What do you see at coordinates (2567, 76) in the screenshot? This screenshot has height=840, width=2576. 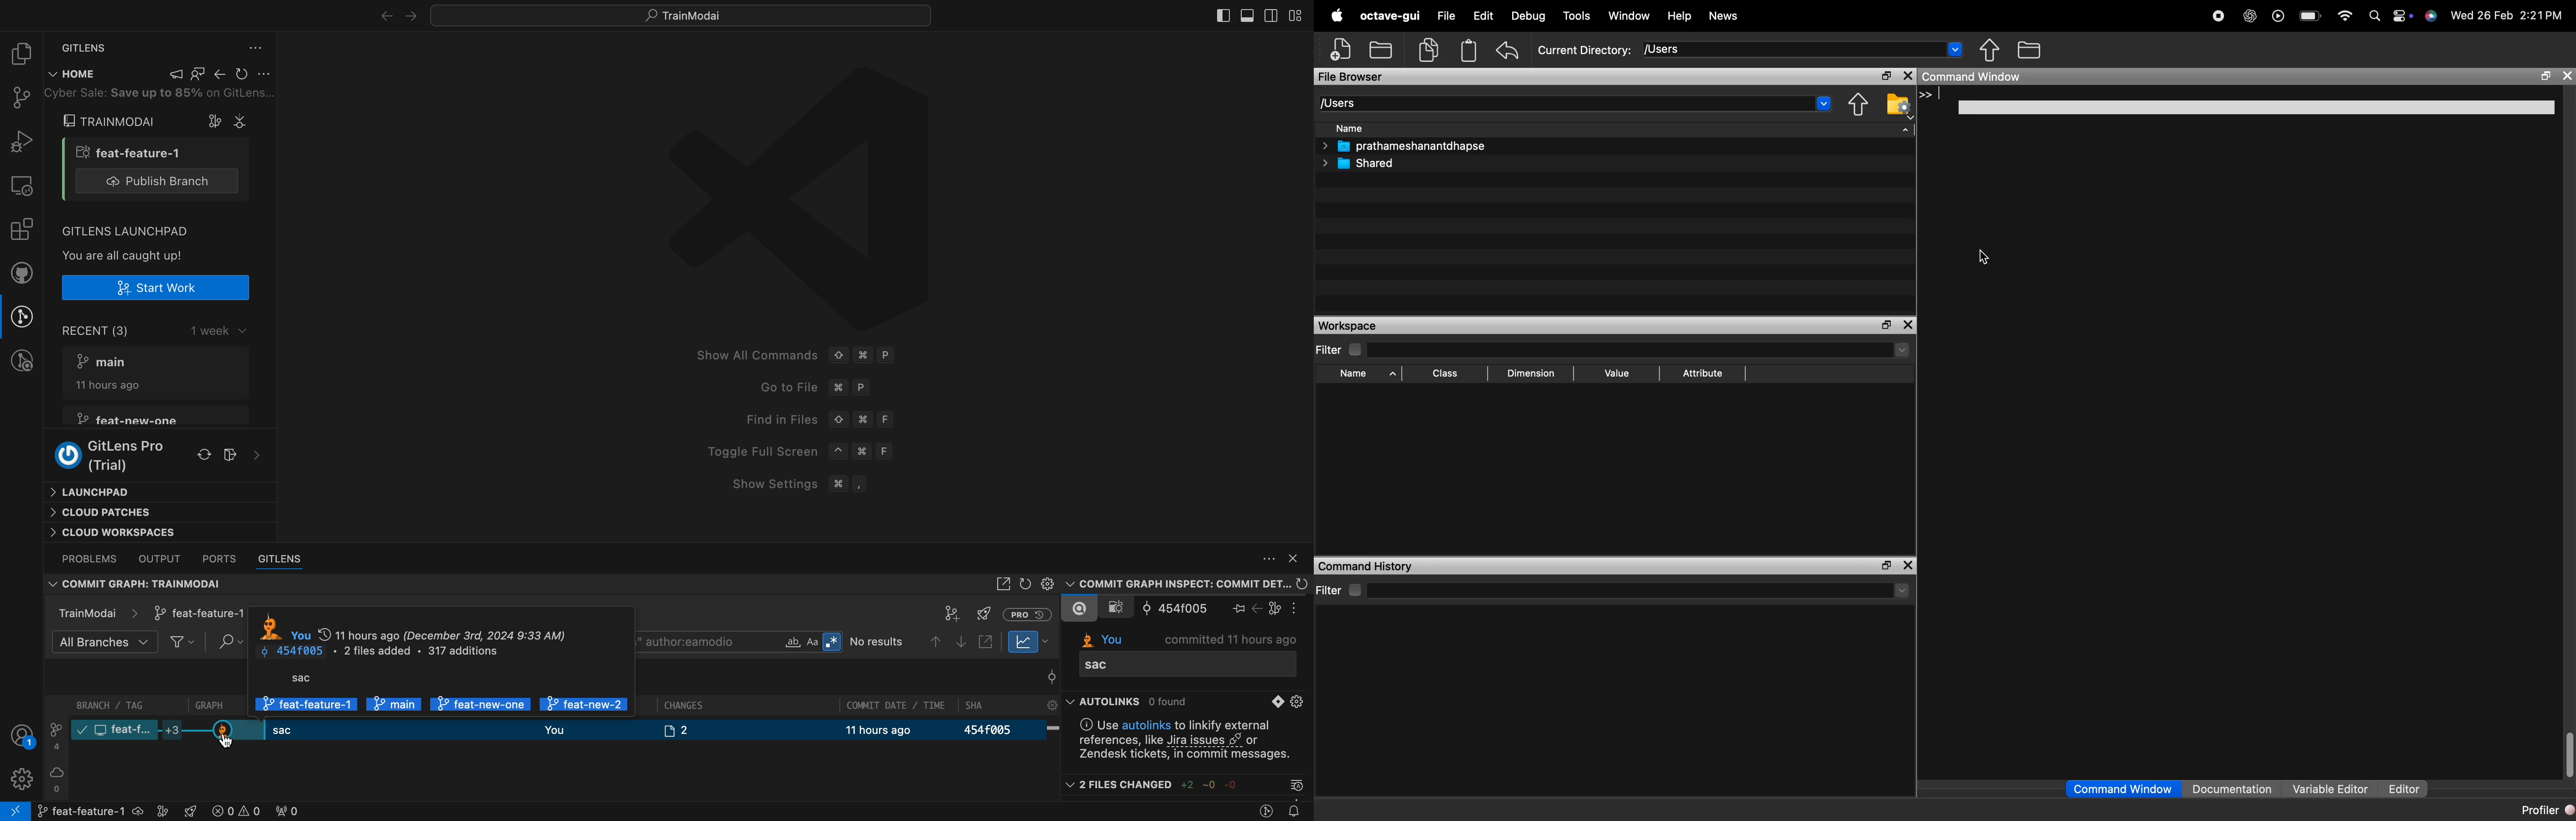 I see `close` at bounding box center [2567, 76].